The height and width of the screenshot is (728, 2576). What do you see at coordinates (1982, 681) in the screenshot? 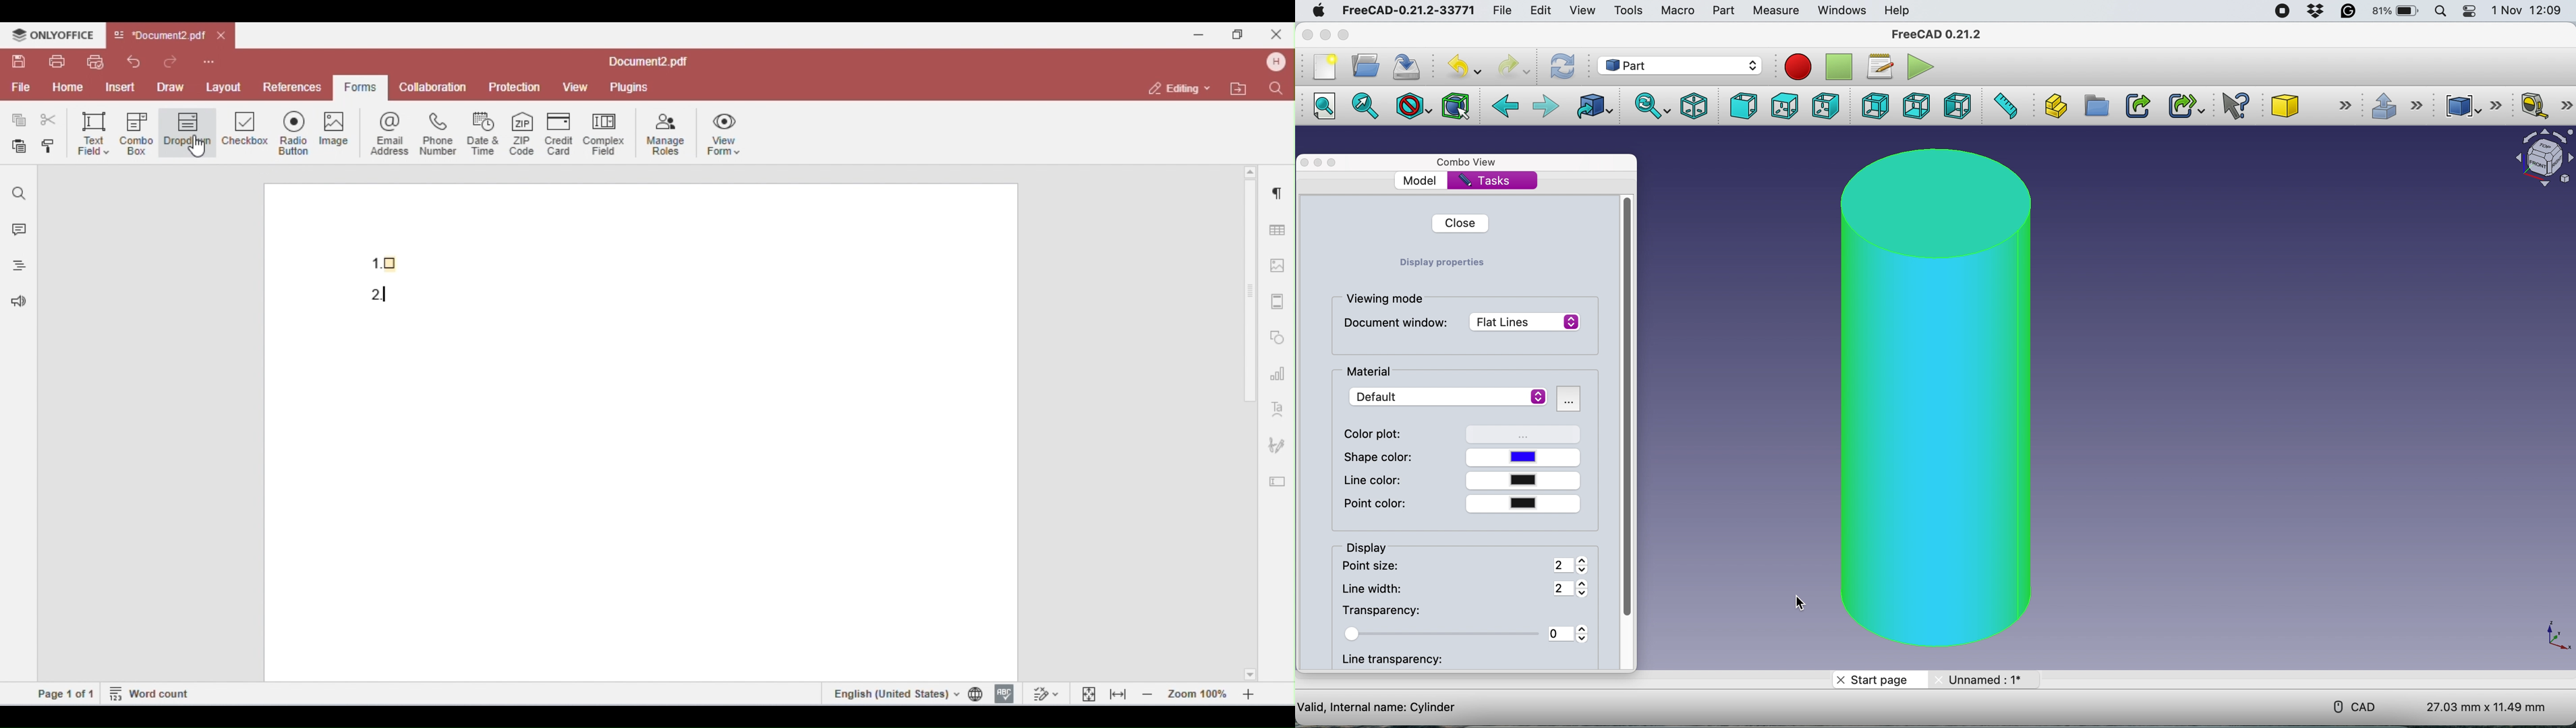
I see `unname` at bounding box center [1982, 681].